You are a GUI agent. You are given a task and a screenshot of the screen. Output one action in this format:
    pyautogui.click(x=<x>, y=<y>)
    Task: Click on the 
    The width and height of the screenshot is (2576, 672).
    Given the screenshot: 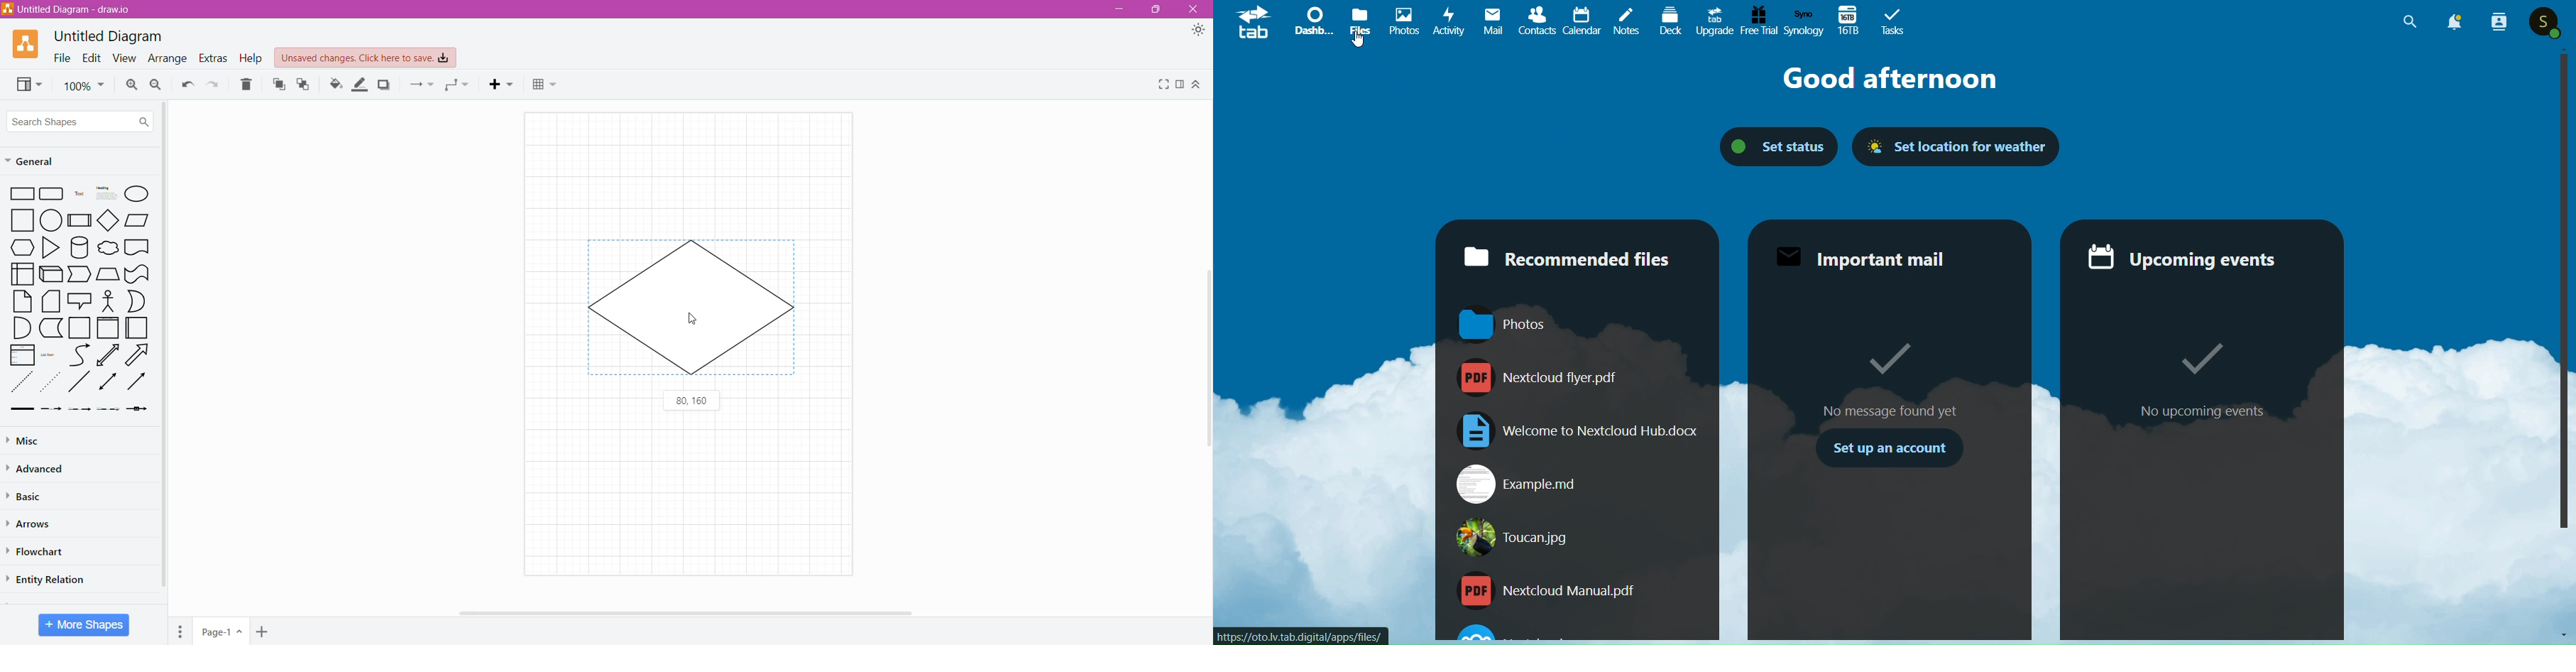 What is the action you would take?
    pyautogui.click(x=182, y=629)
    